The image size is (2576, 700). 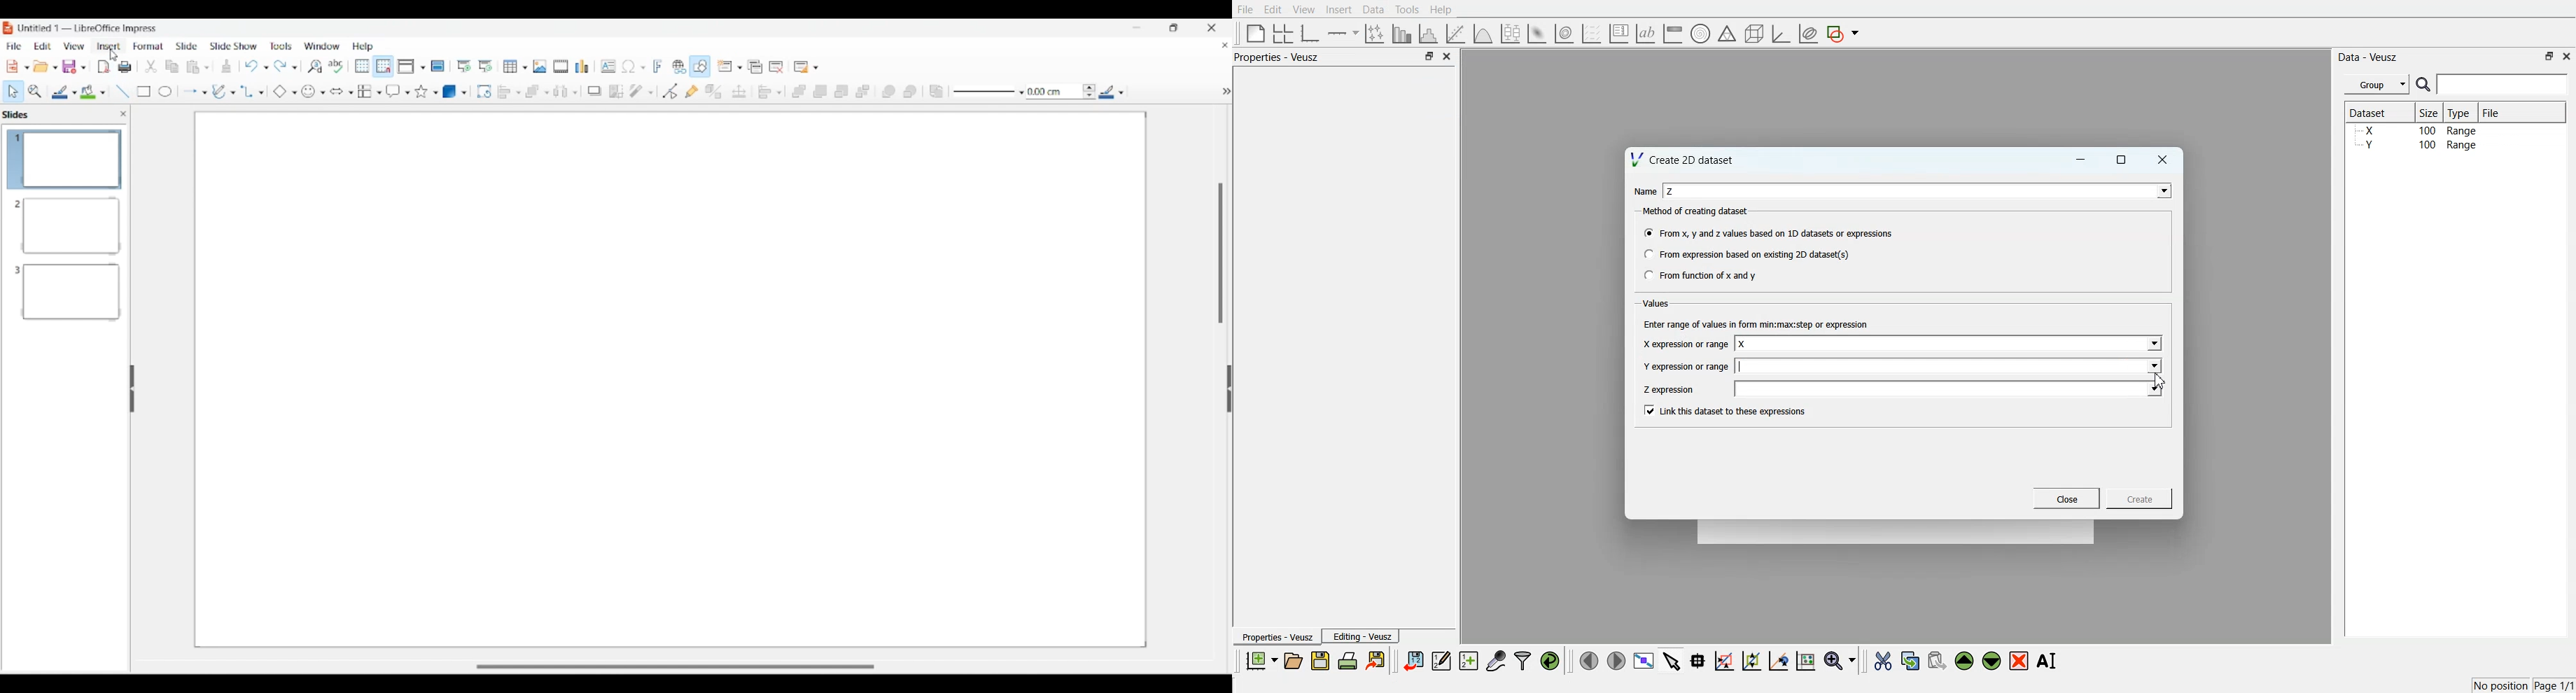 What do you see at coordinates (1441, 10) in the screenshot?
I see `Help` at bounding box center [1441, 10].